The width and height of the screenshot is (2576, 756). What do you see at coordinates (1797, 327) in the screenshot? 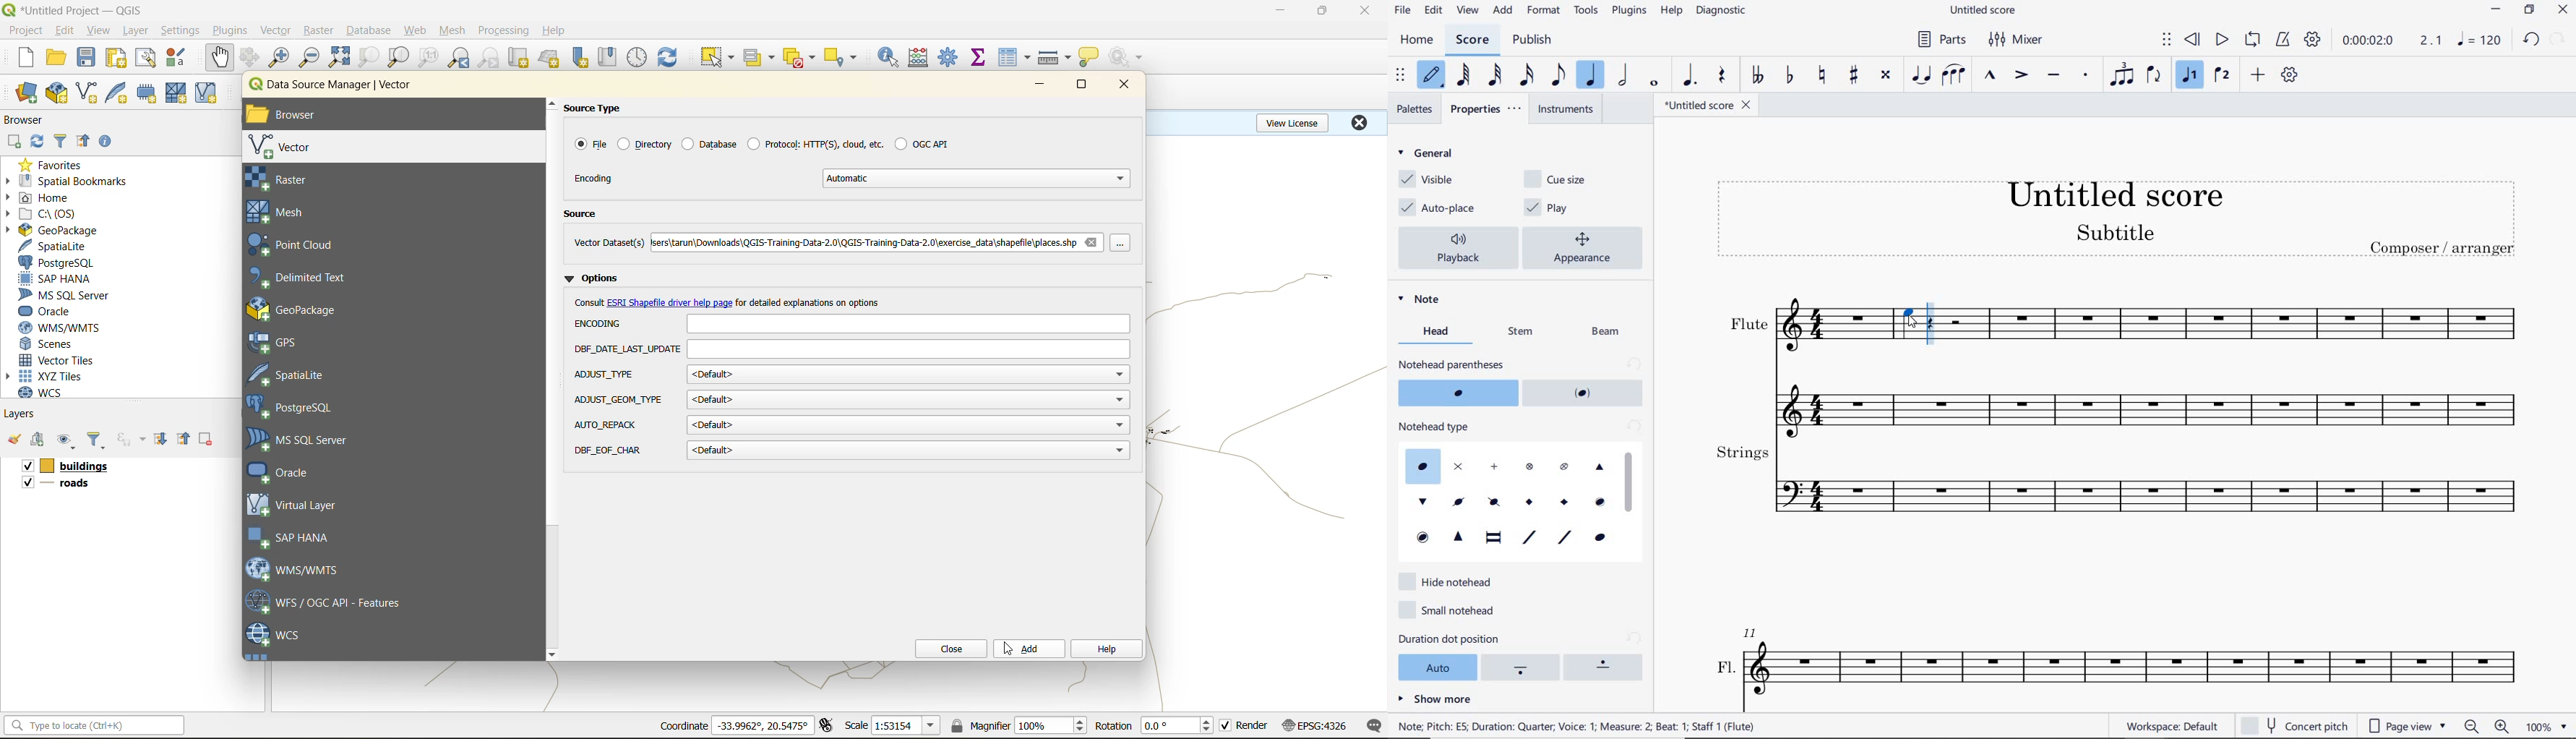
I see `flute` at bounding box center [1797, 327].